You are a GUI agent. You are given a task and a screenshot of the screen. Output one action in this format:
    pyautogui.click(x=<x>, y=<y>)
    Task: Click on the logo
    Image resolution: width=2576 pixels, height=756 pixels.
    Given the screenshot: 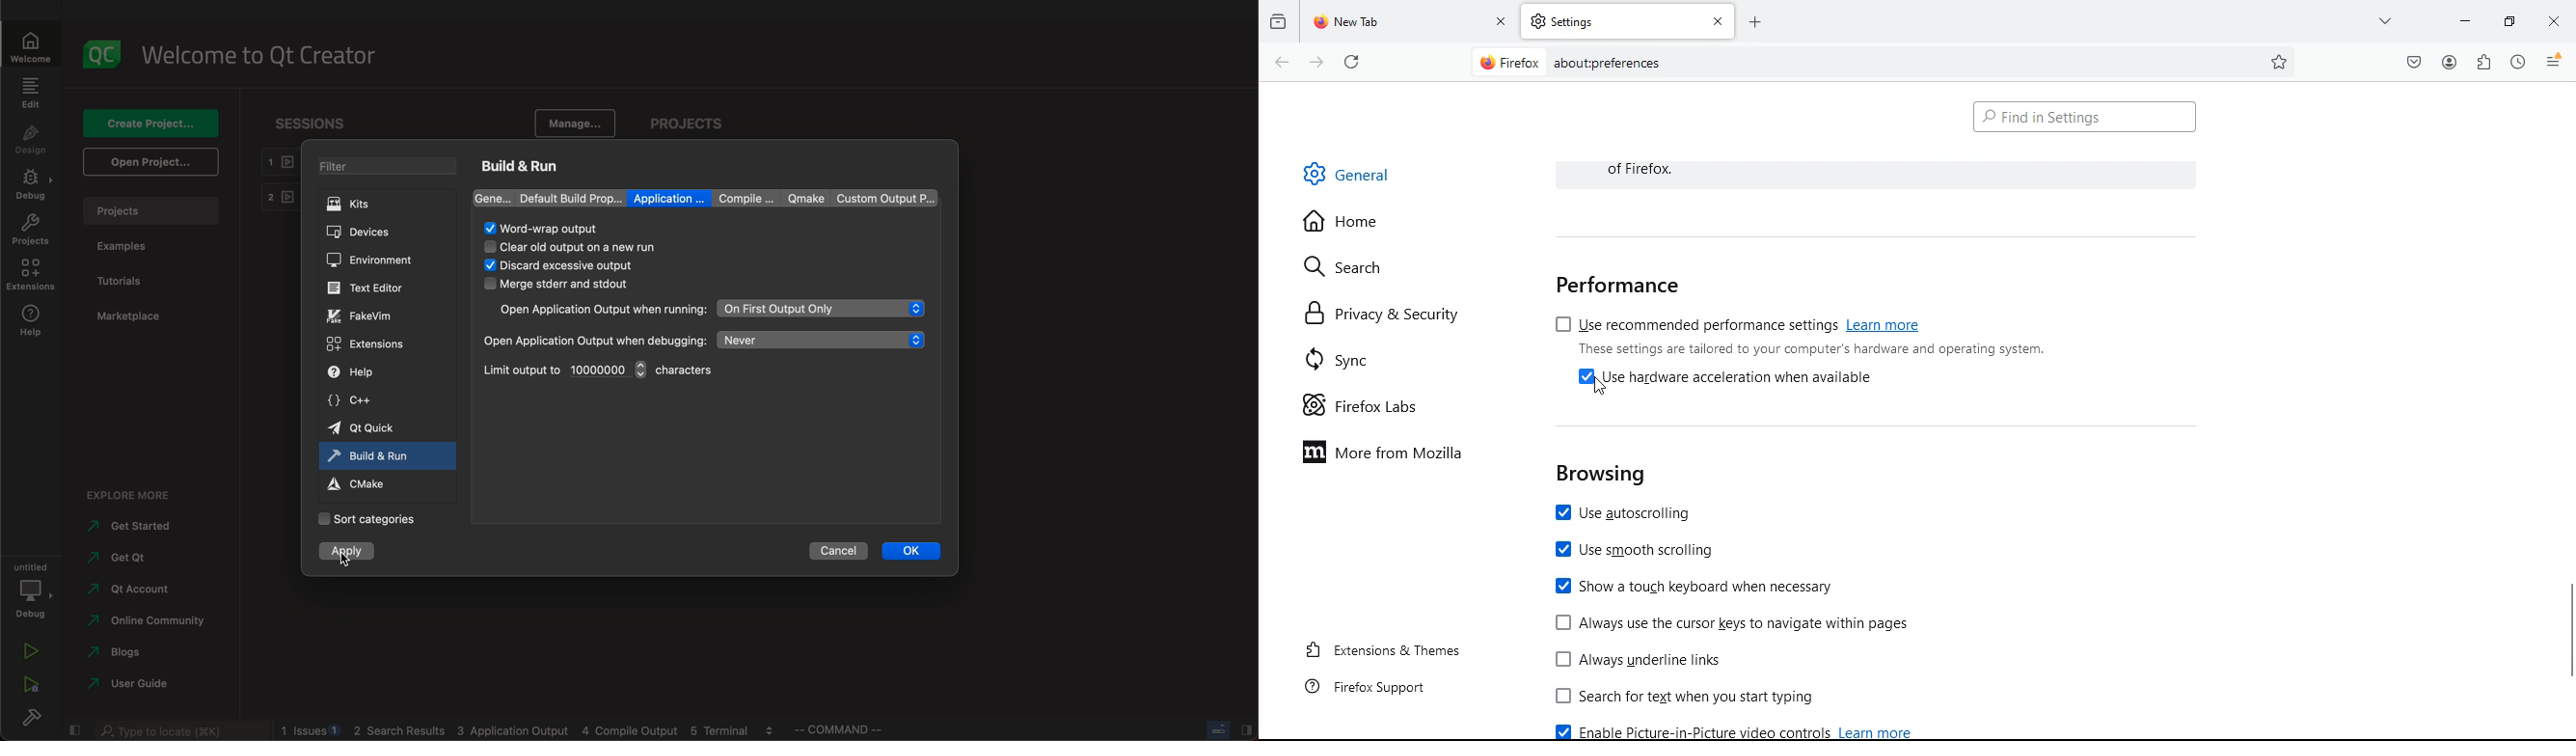 What is the action you would take?
    pyautogui.click(x=100, y=52)
    